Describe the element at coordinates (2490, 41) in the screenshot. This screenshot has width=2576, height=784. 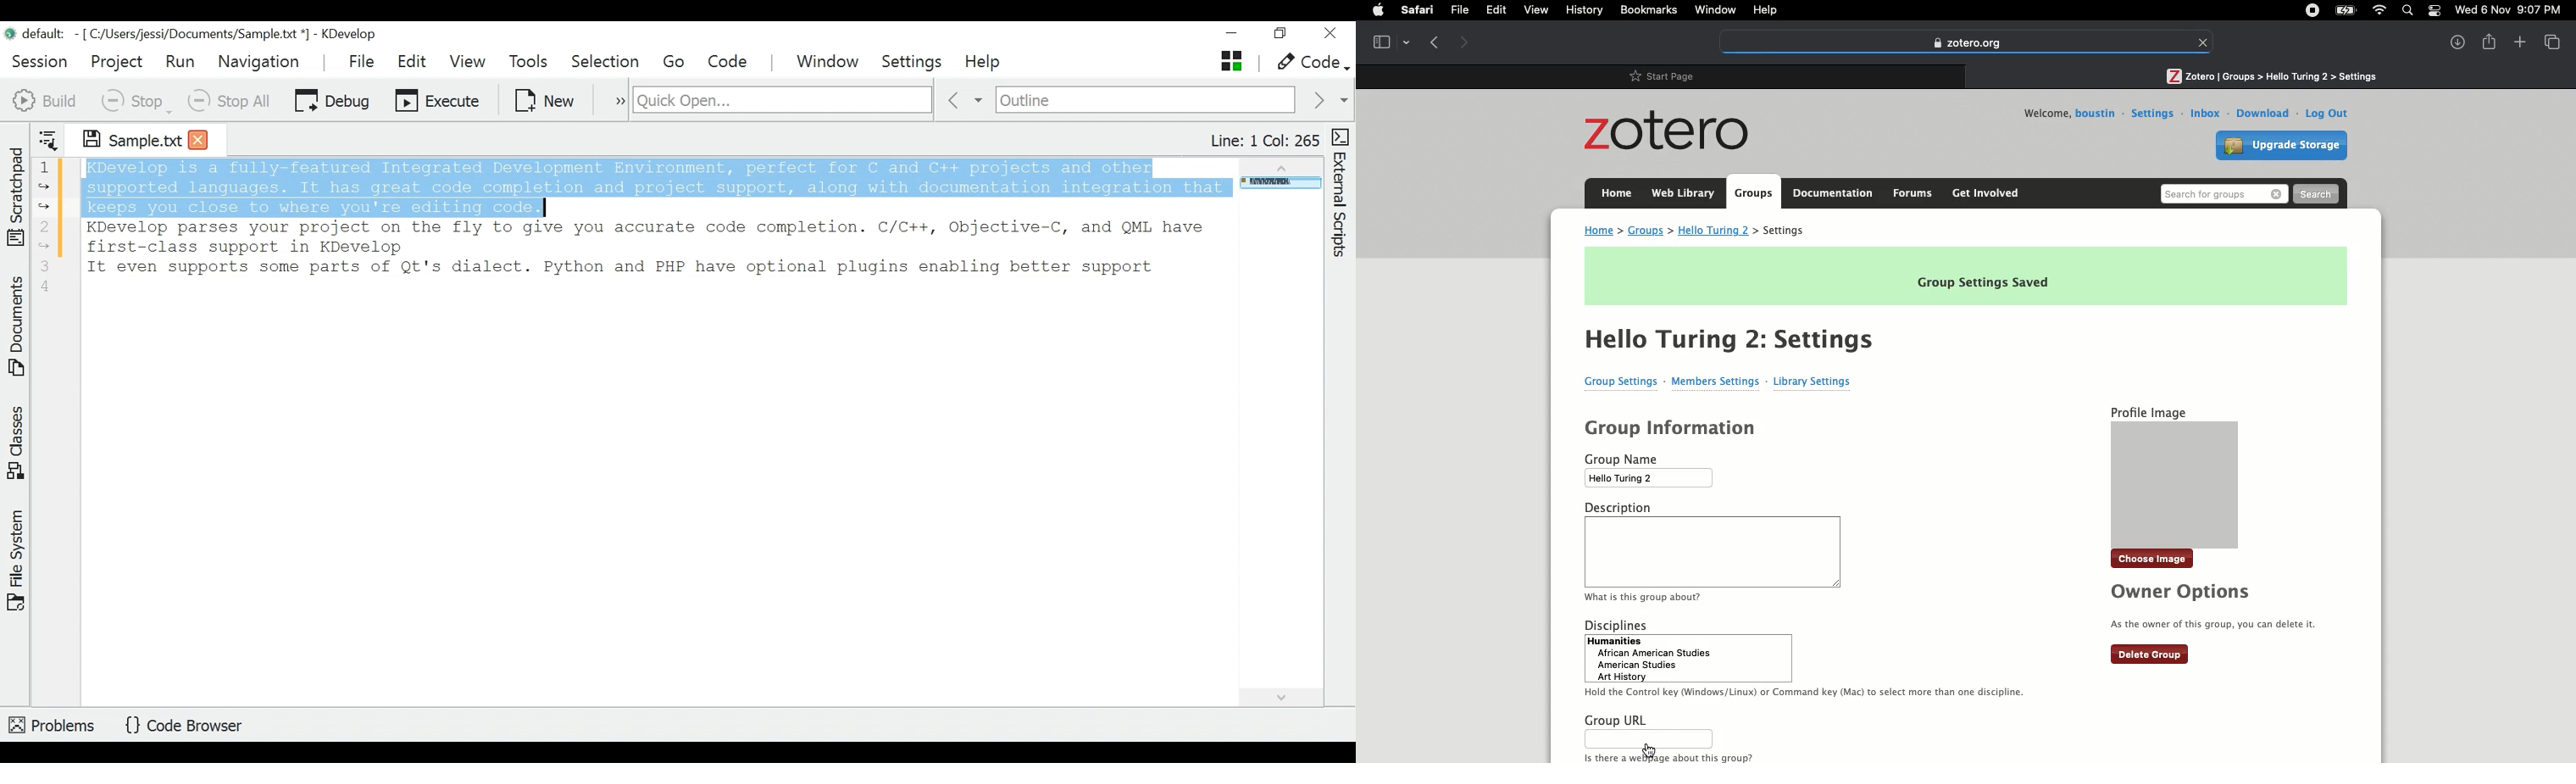
I see `Share` at that location.